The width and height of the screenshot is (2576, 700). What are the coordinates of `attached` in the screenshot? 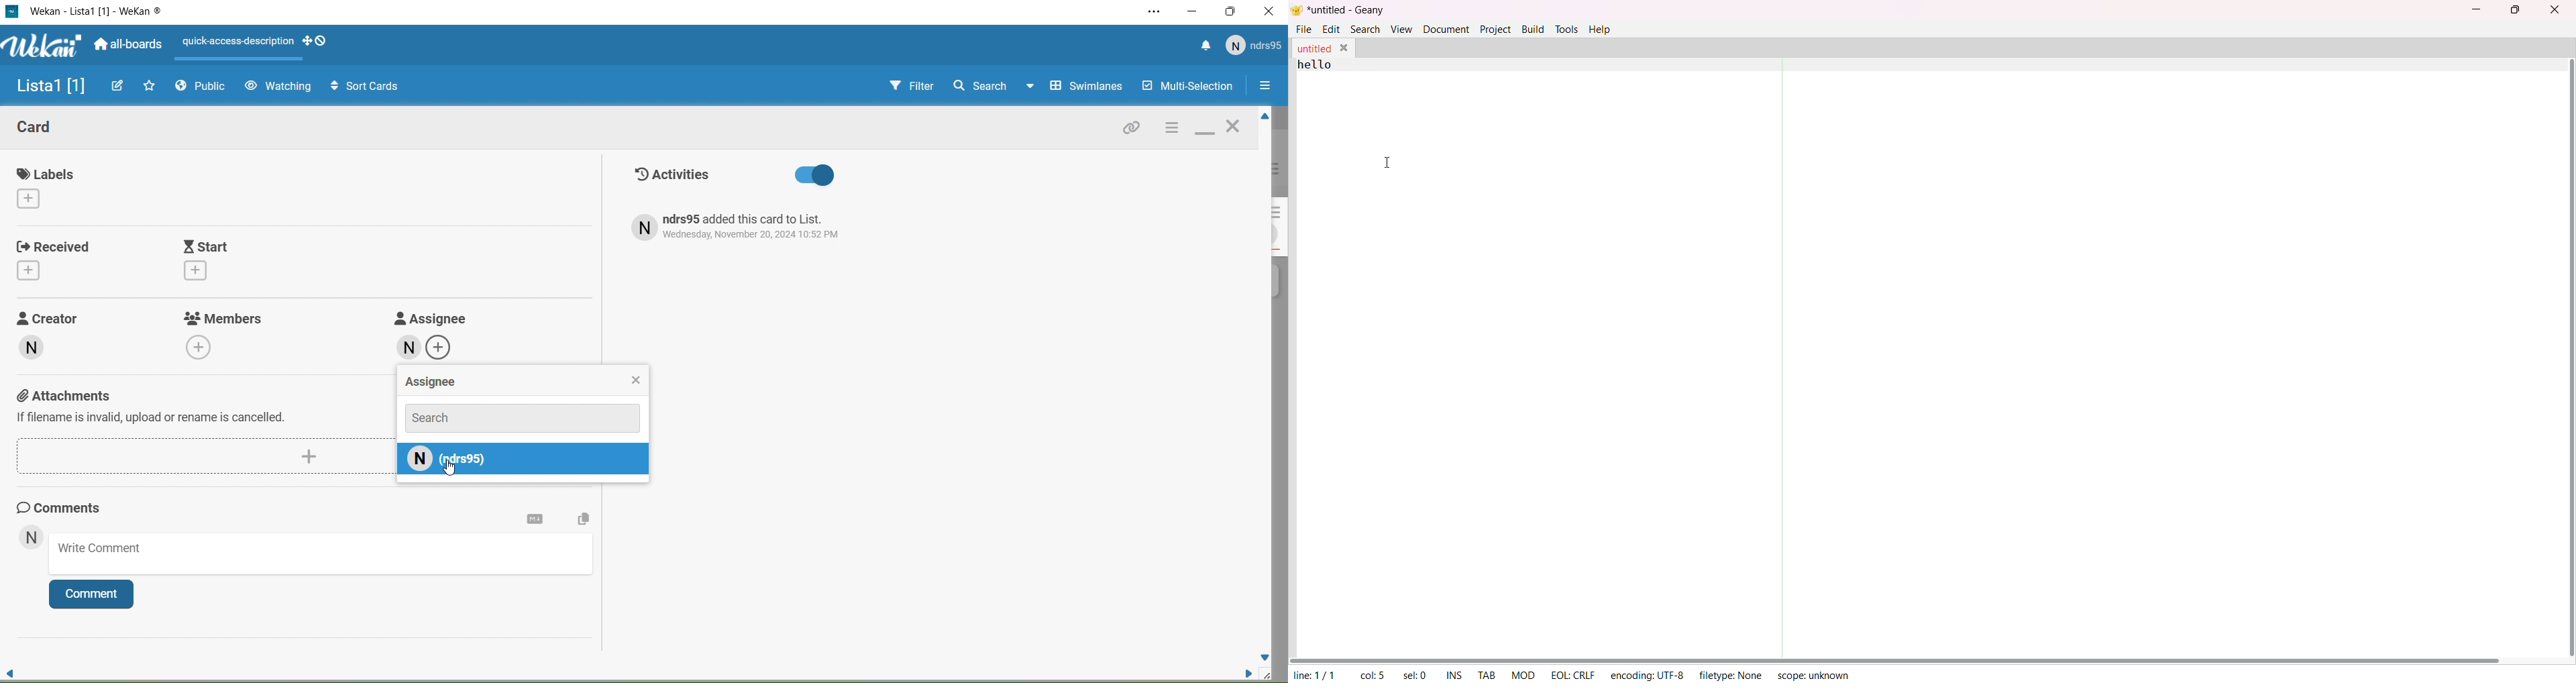 It's located at (1132, 130).